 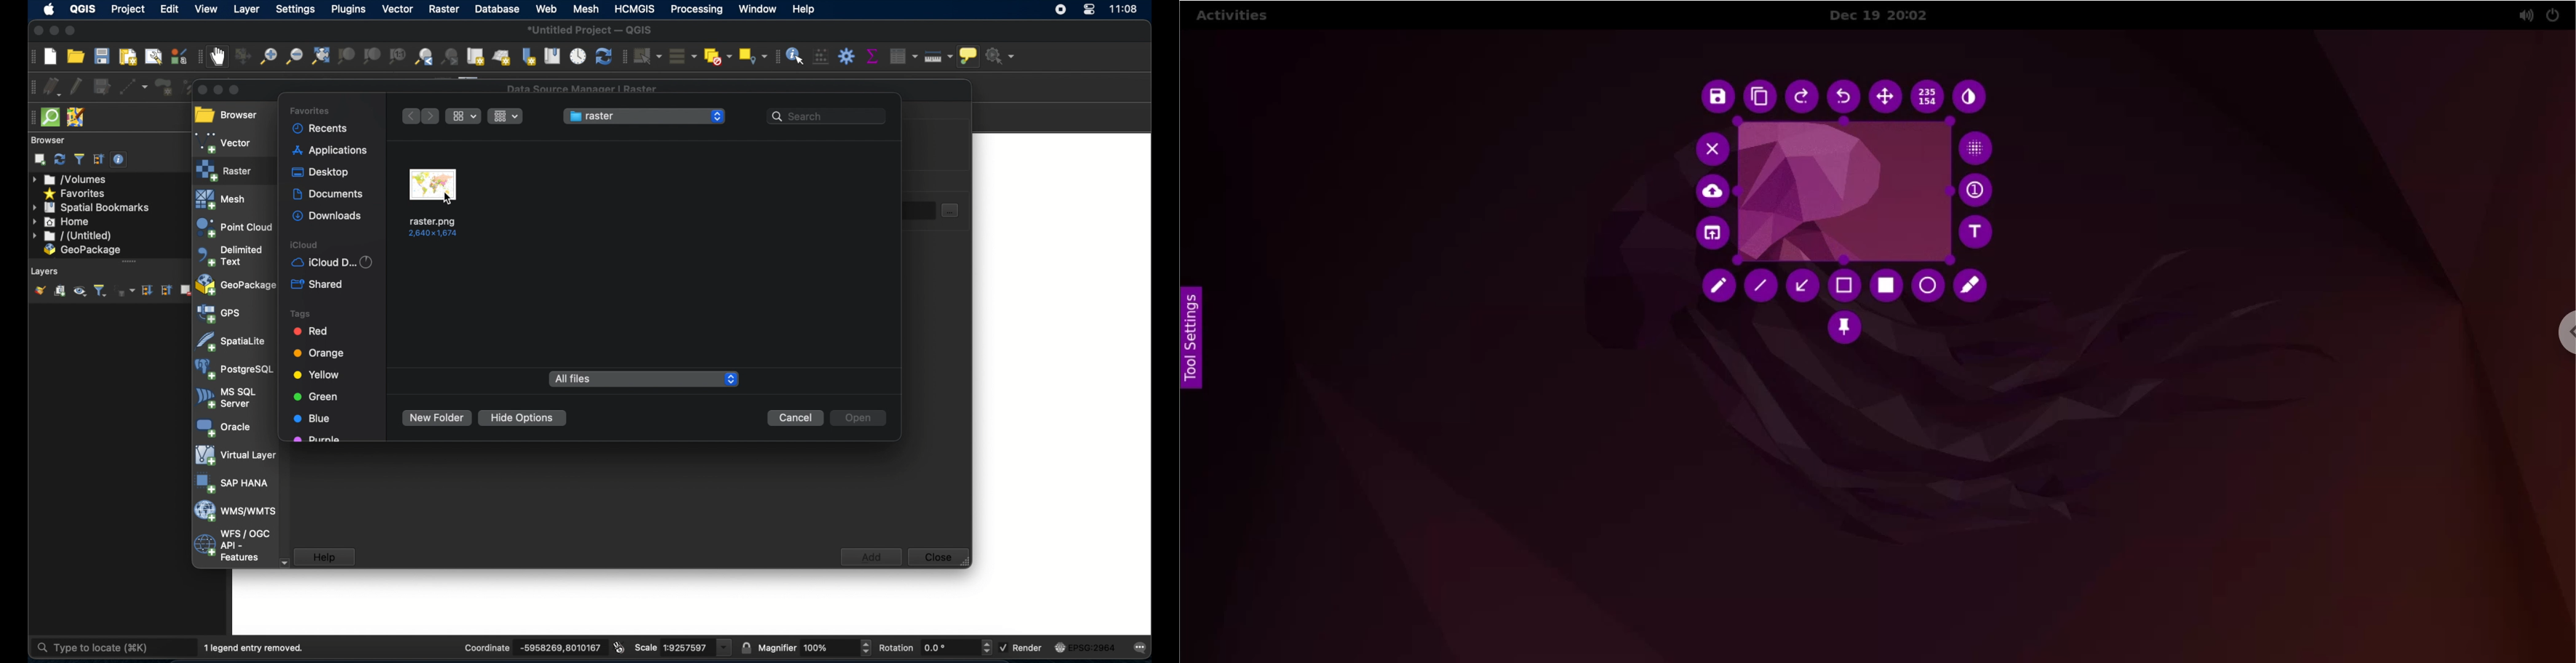 What do you see at coordinates (152, 57) in the screenshot?
I see `show layout manager` at bounding box center [152, 57].